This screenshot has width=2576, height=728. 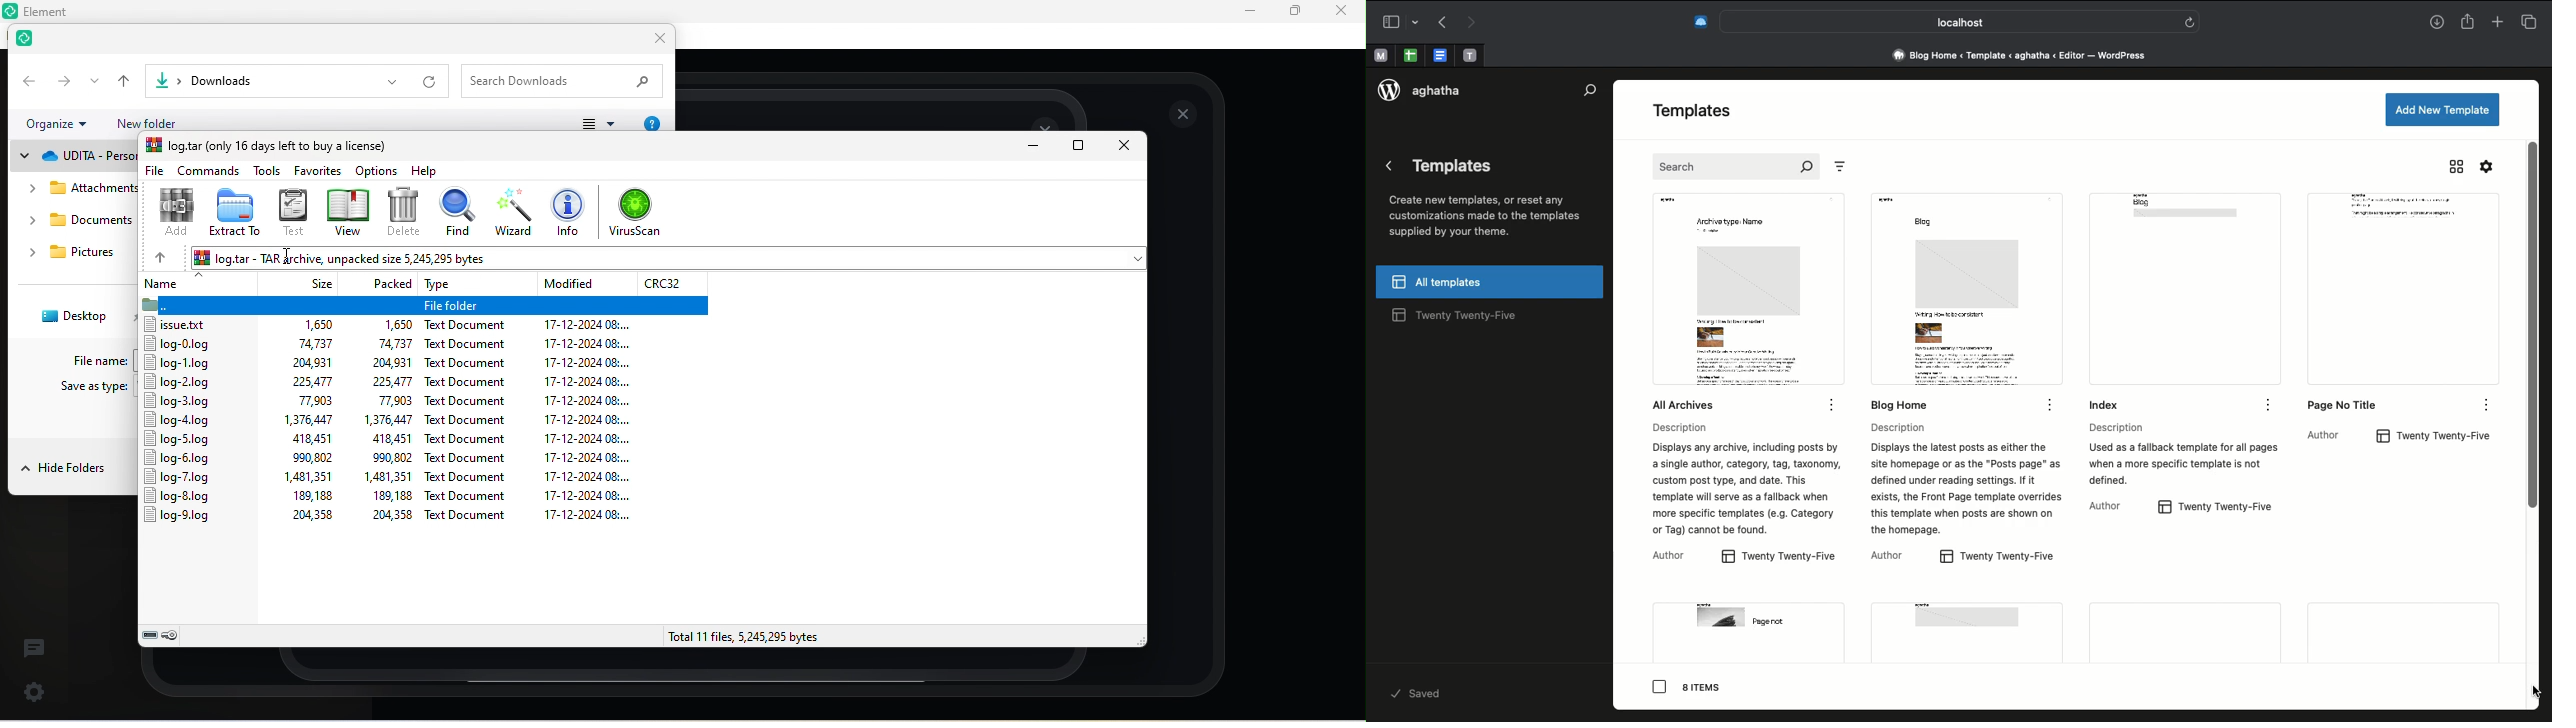 I want to click on modified date, so click(x=569, y=287).